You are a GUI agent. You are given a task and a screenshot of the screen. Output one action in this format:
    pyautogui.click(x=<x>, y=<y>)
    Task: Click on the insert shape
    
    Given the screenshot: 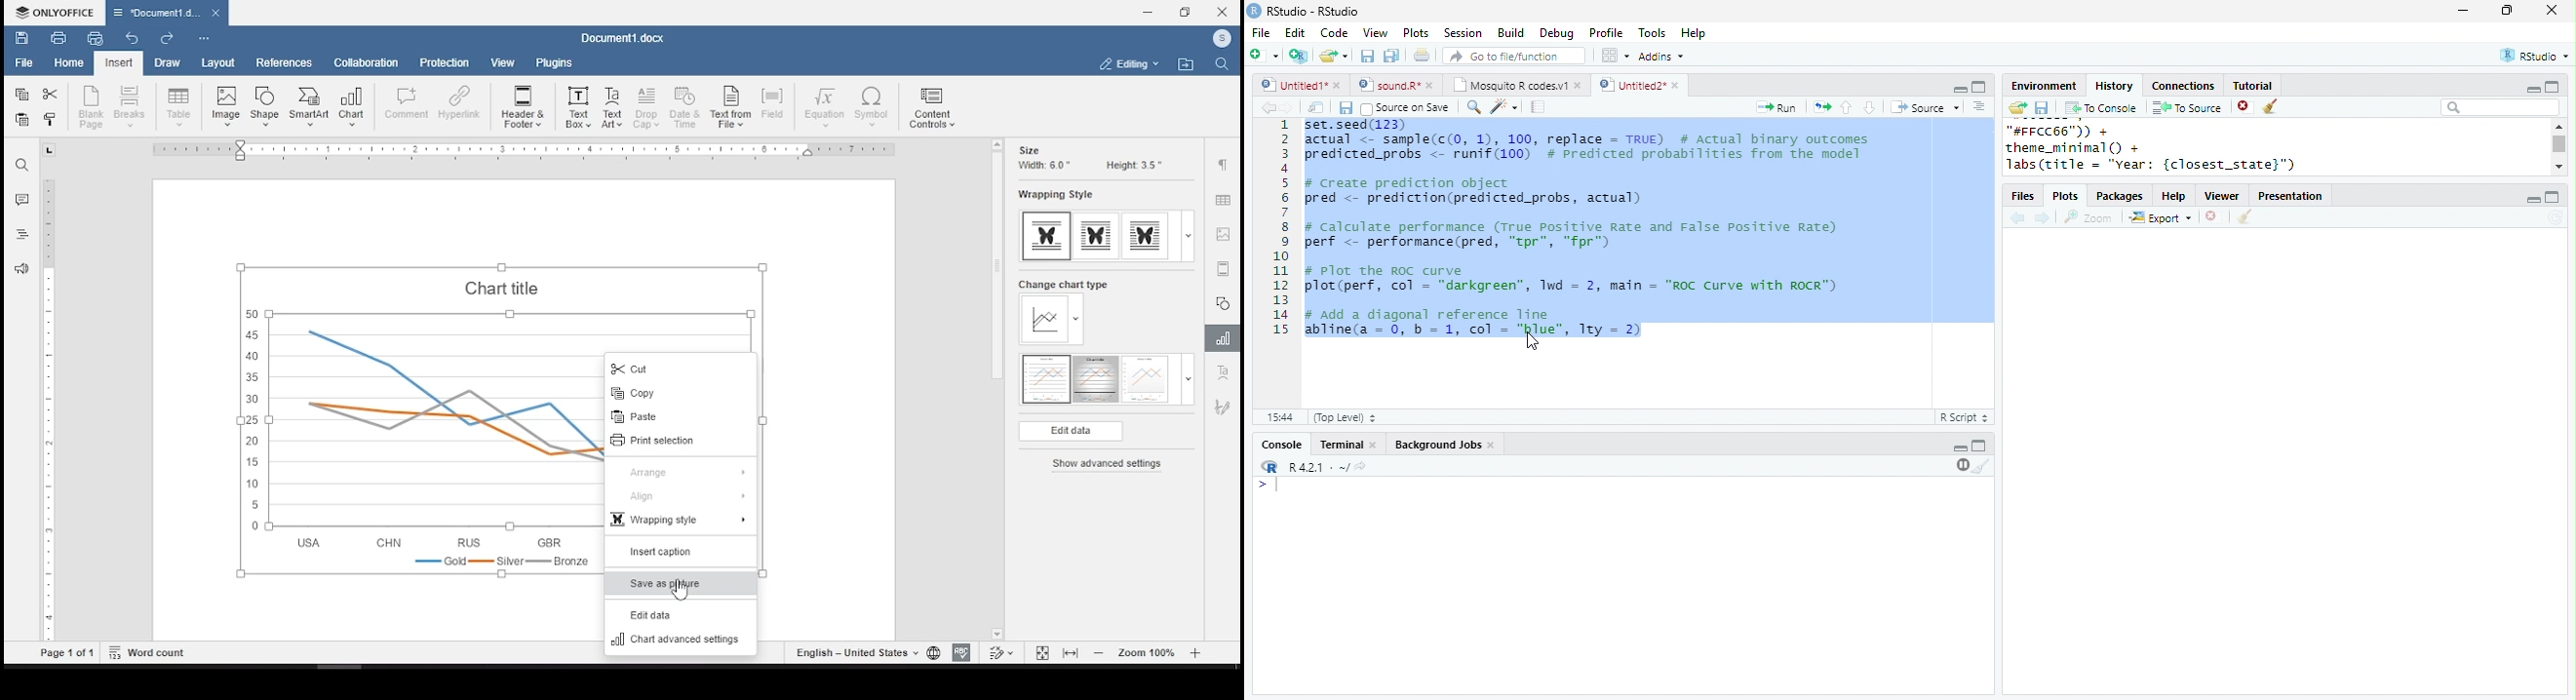 What is the action you would take?
    pyautogui.click(x=265, y=106)
    